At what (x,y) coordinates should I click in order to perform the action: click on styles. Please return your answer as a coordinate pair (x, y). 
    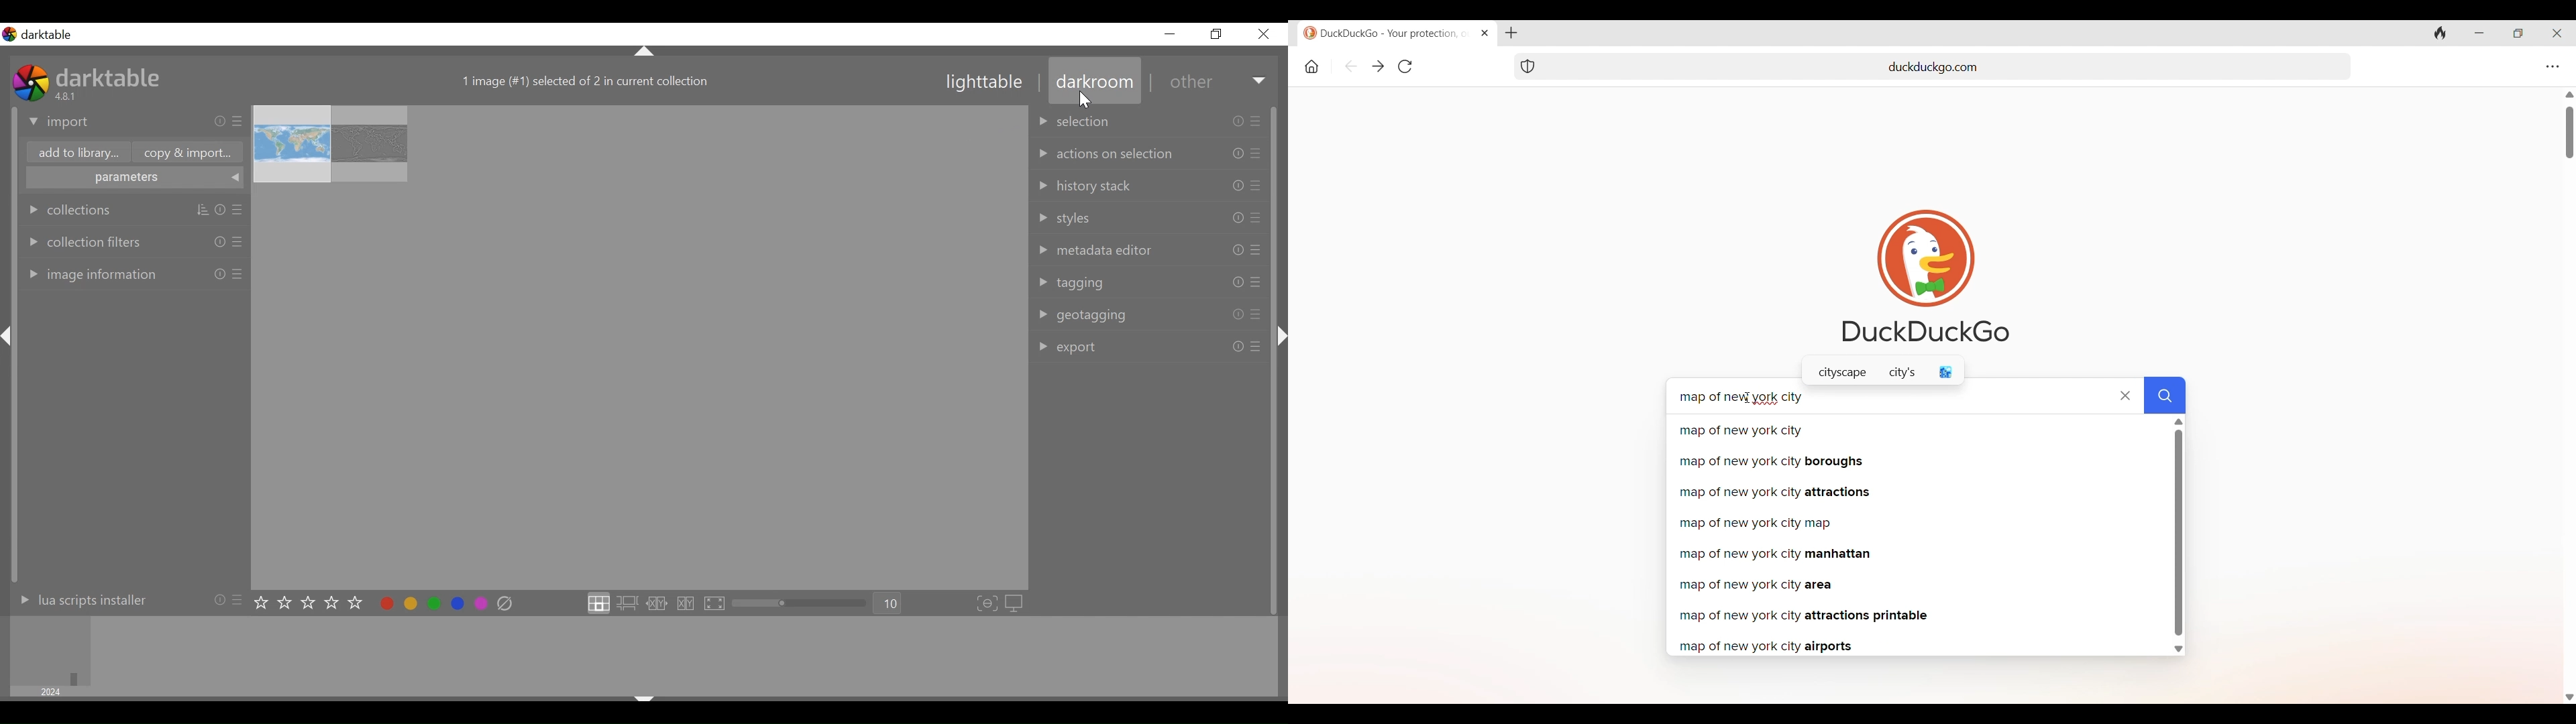
    Looking at the image, I should click on (1152, 218).